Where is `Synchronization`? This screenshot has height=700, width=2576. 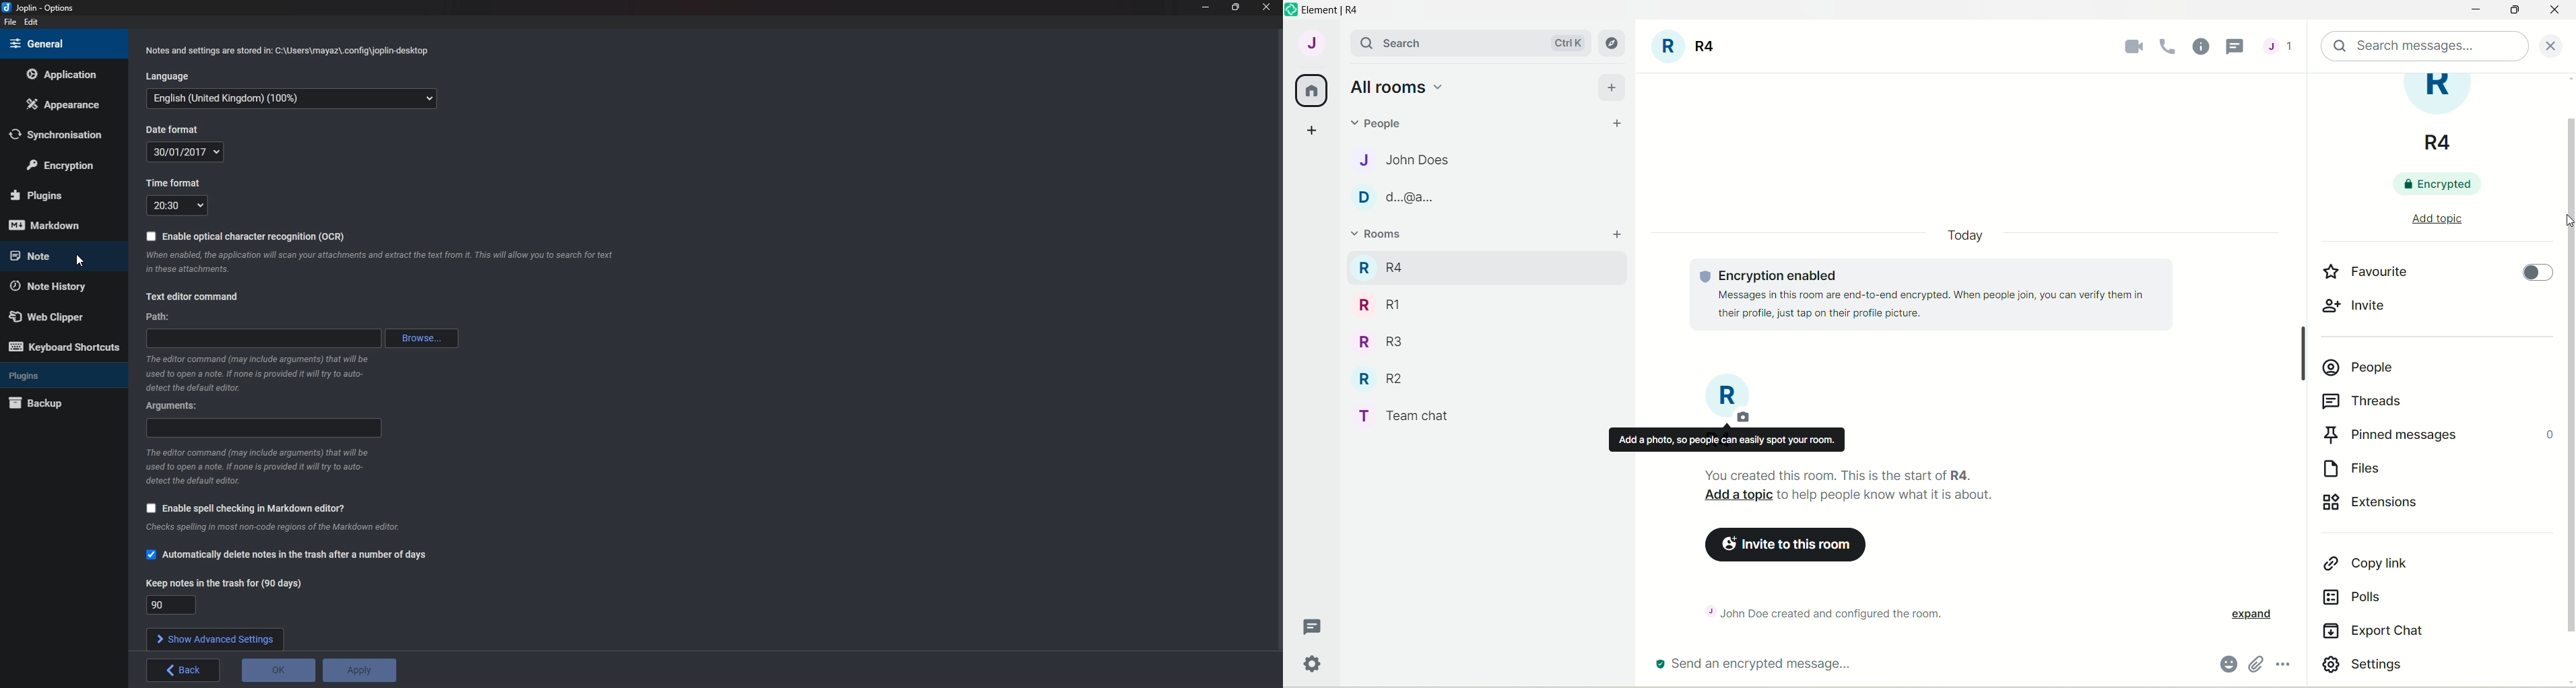 Synchronization is located at coordinates (58, 135).